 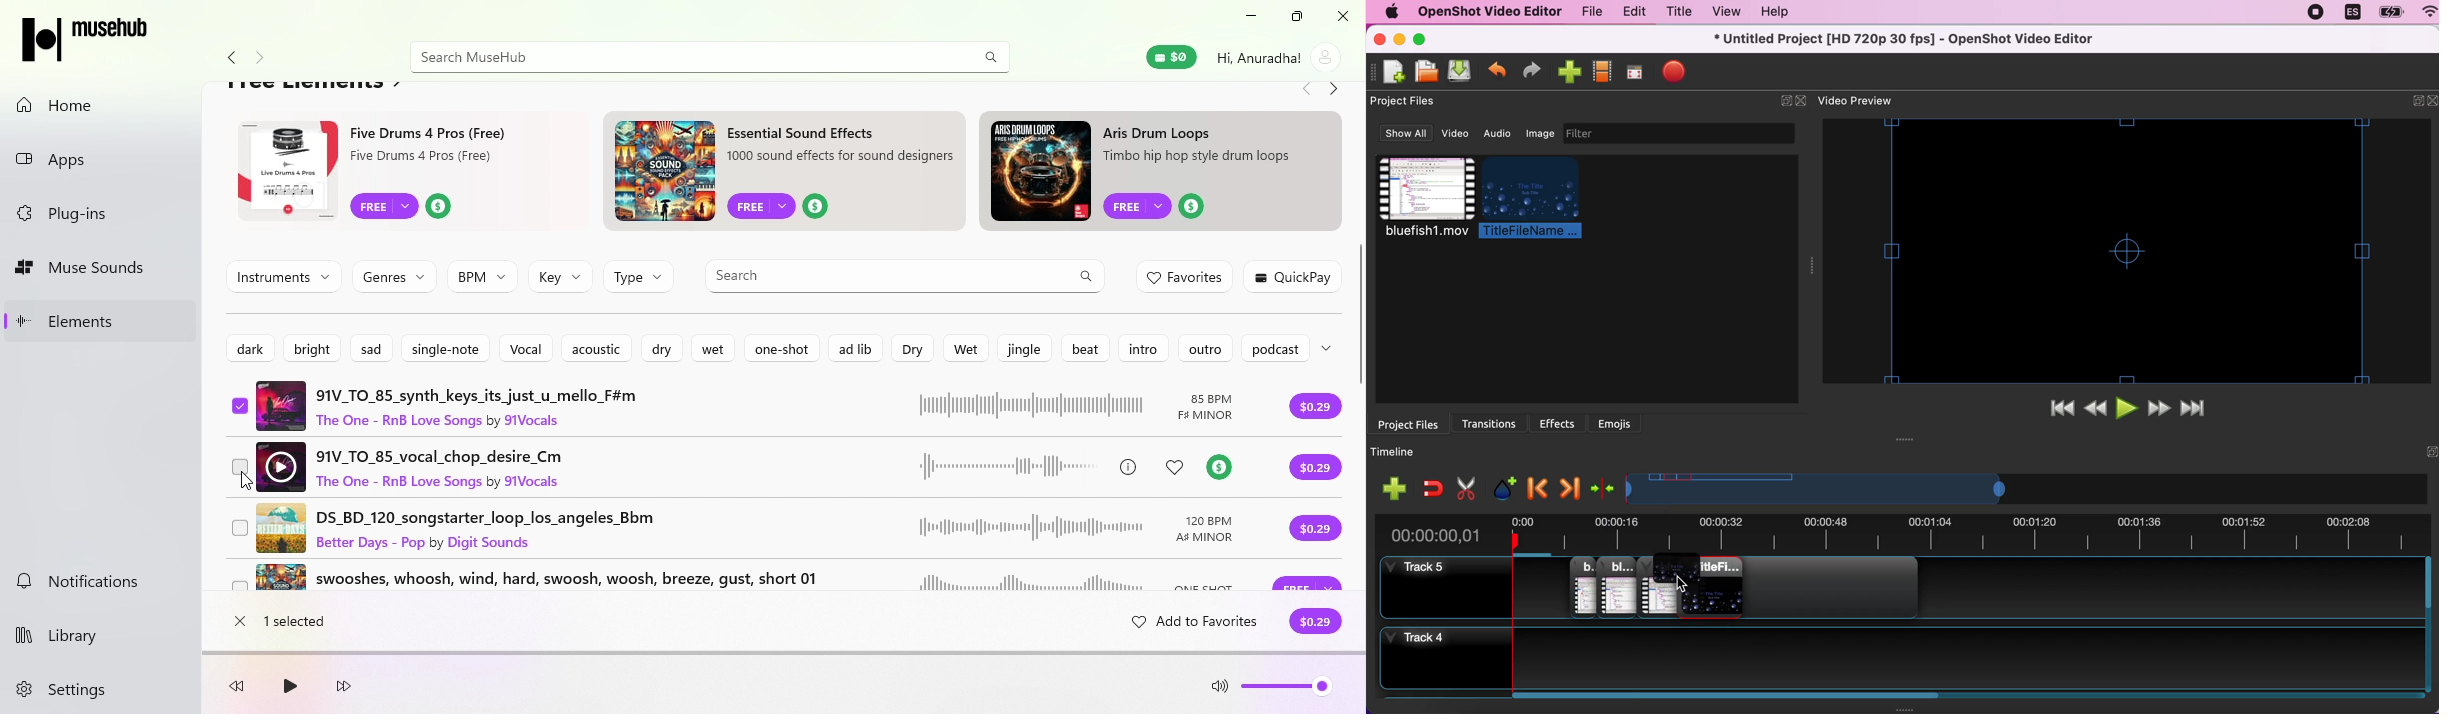 I want to click on Maximize, so click(x=1293, y=17).